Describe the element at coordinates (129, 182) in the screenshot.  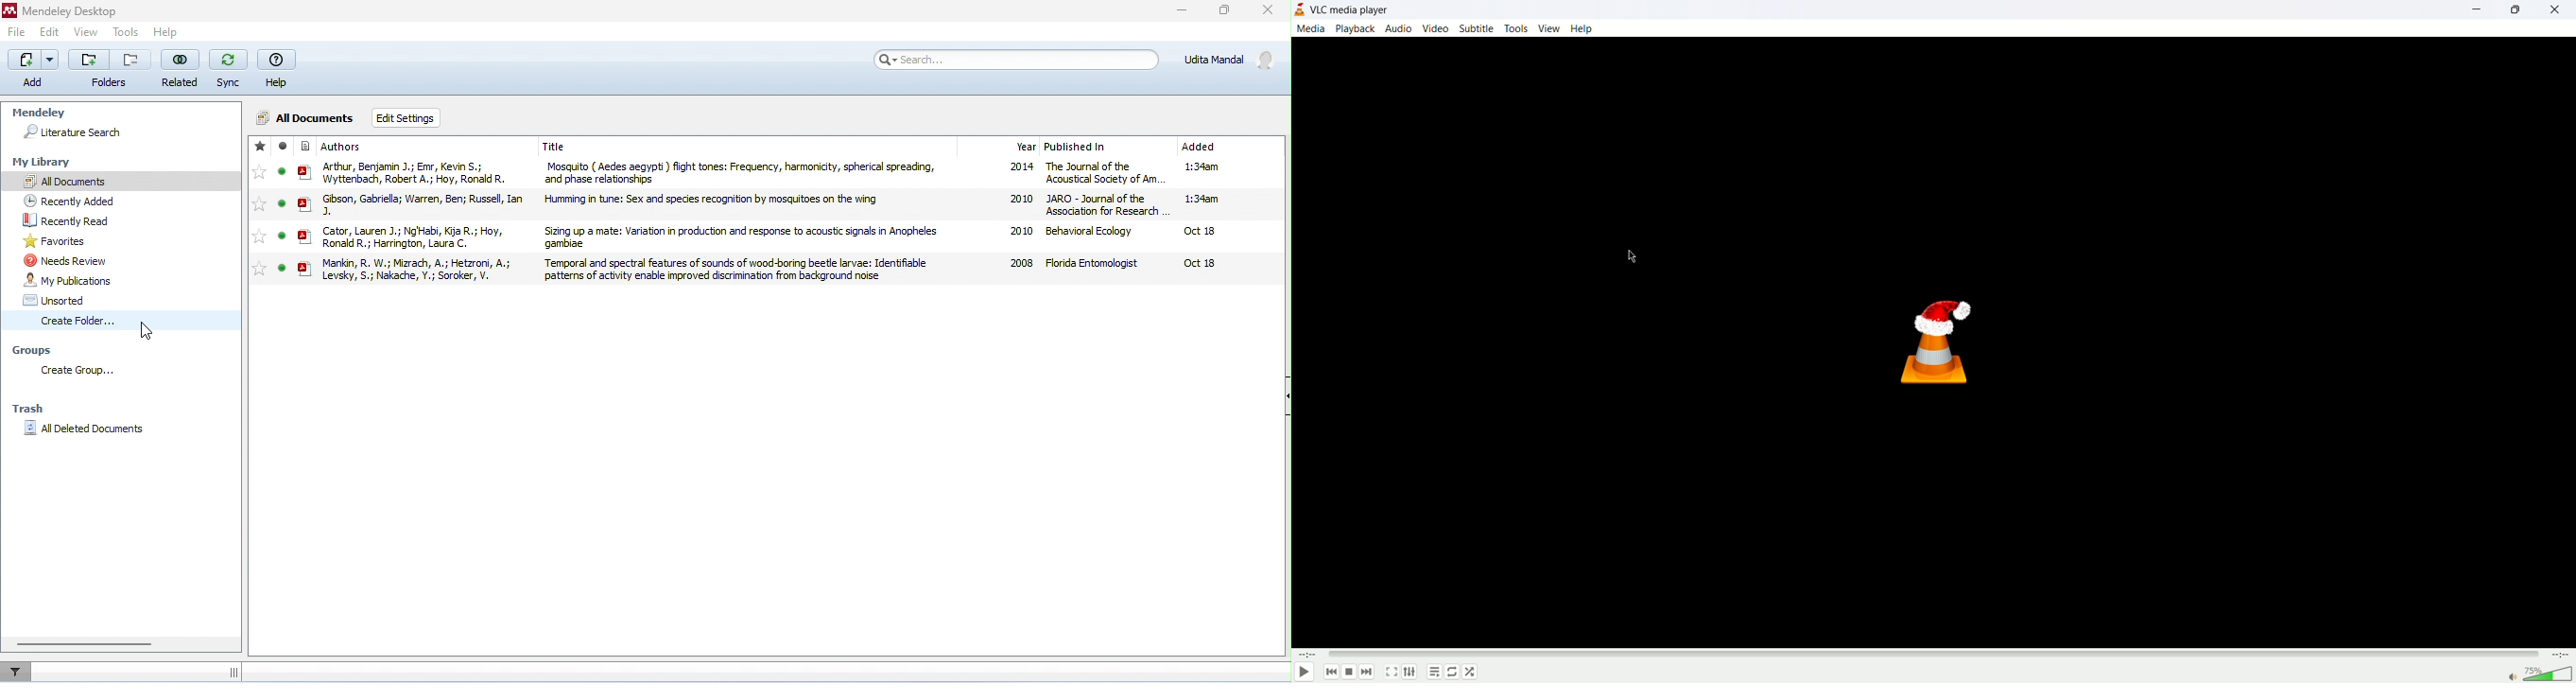
I see `all documents` at that location.